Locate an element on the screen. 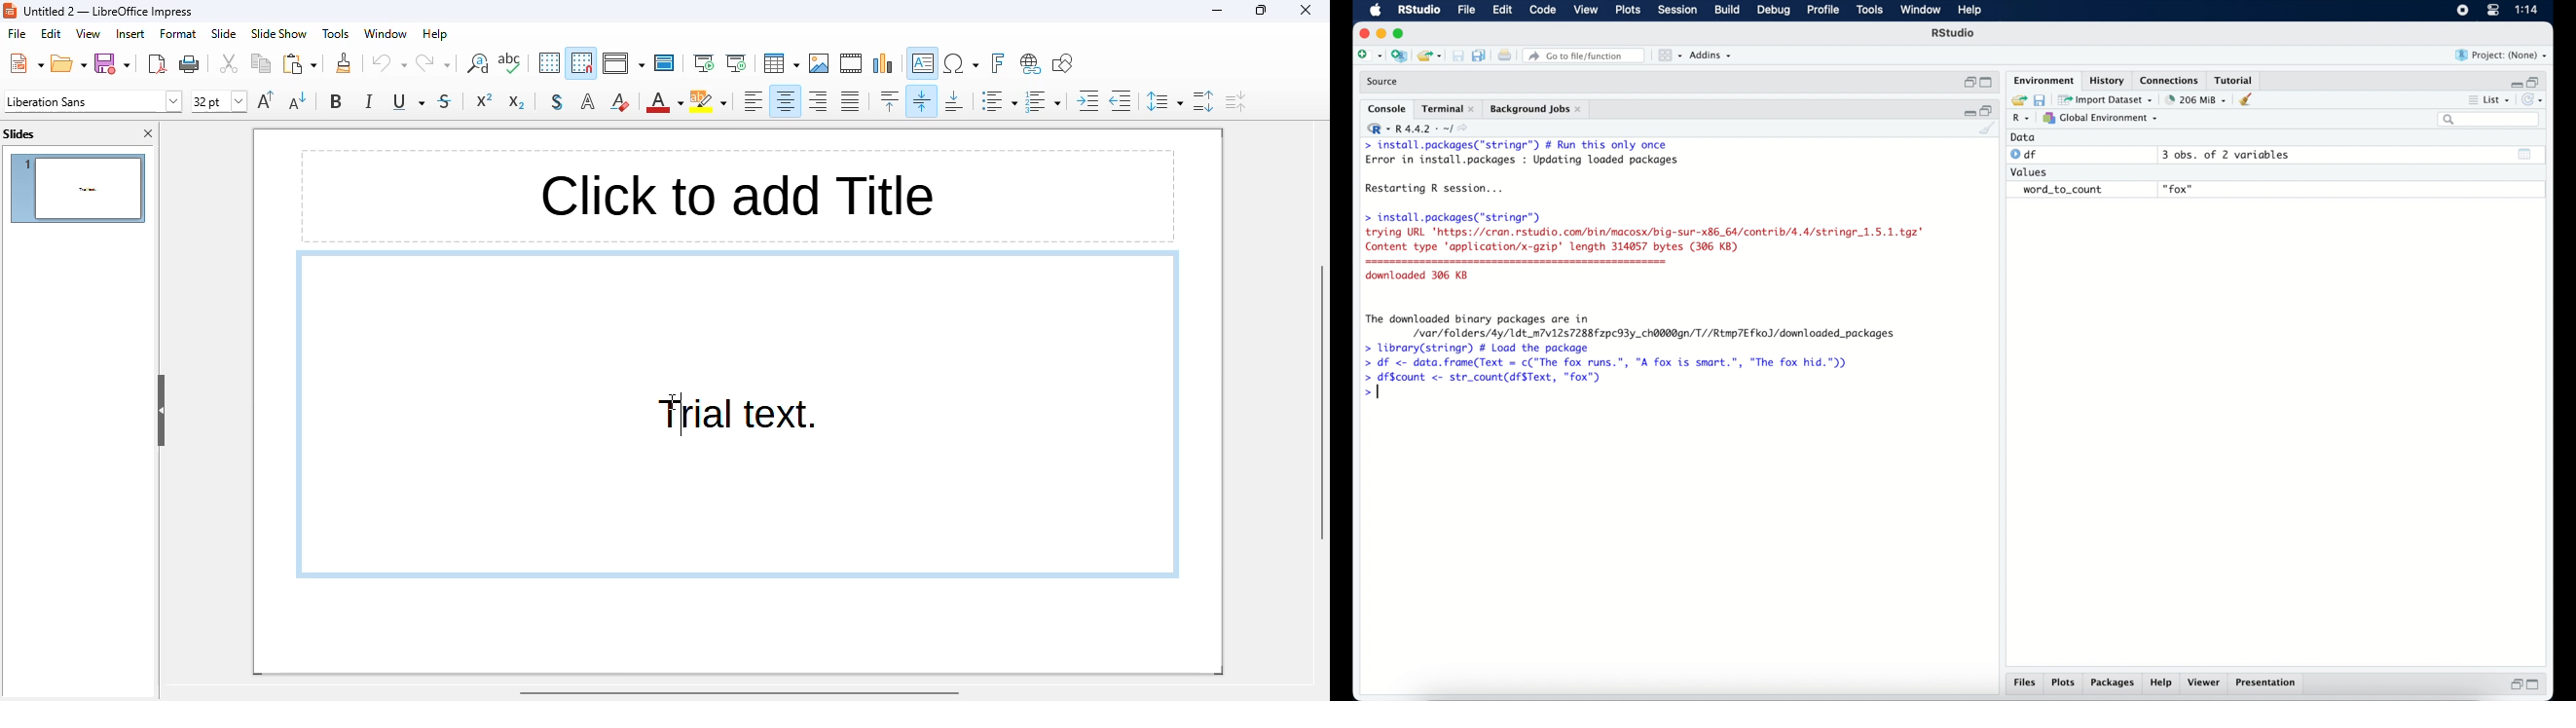 The image size is (2576, 728). close pane is located at coordinates (148, 133).